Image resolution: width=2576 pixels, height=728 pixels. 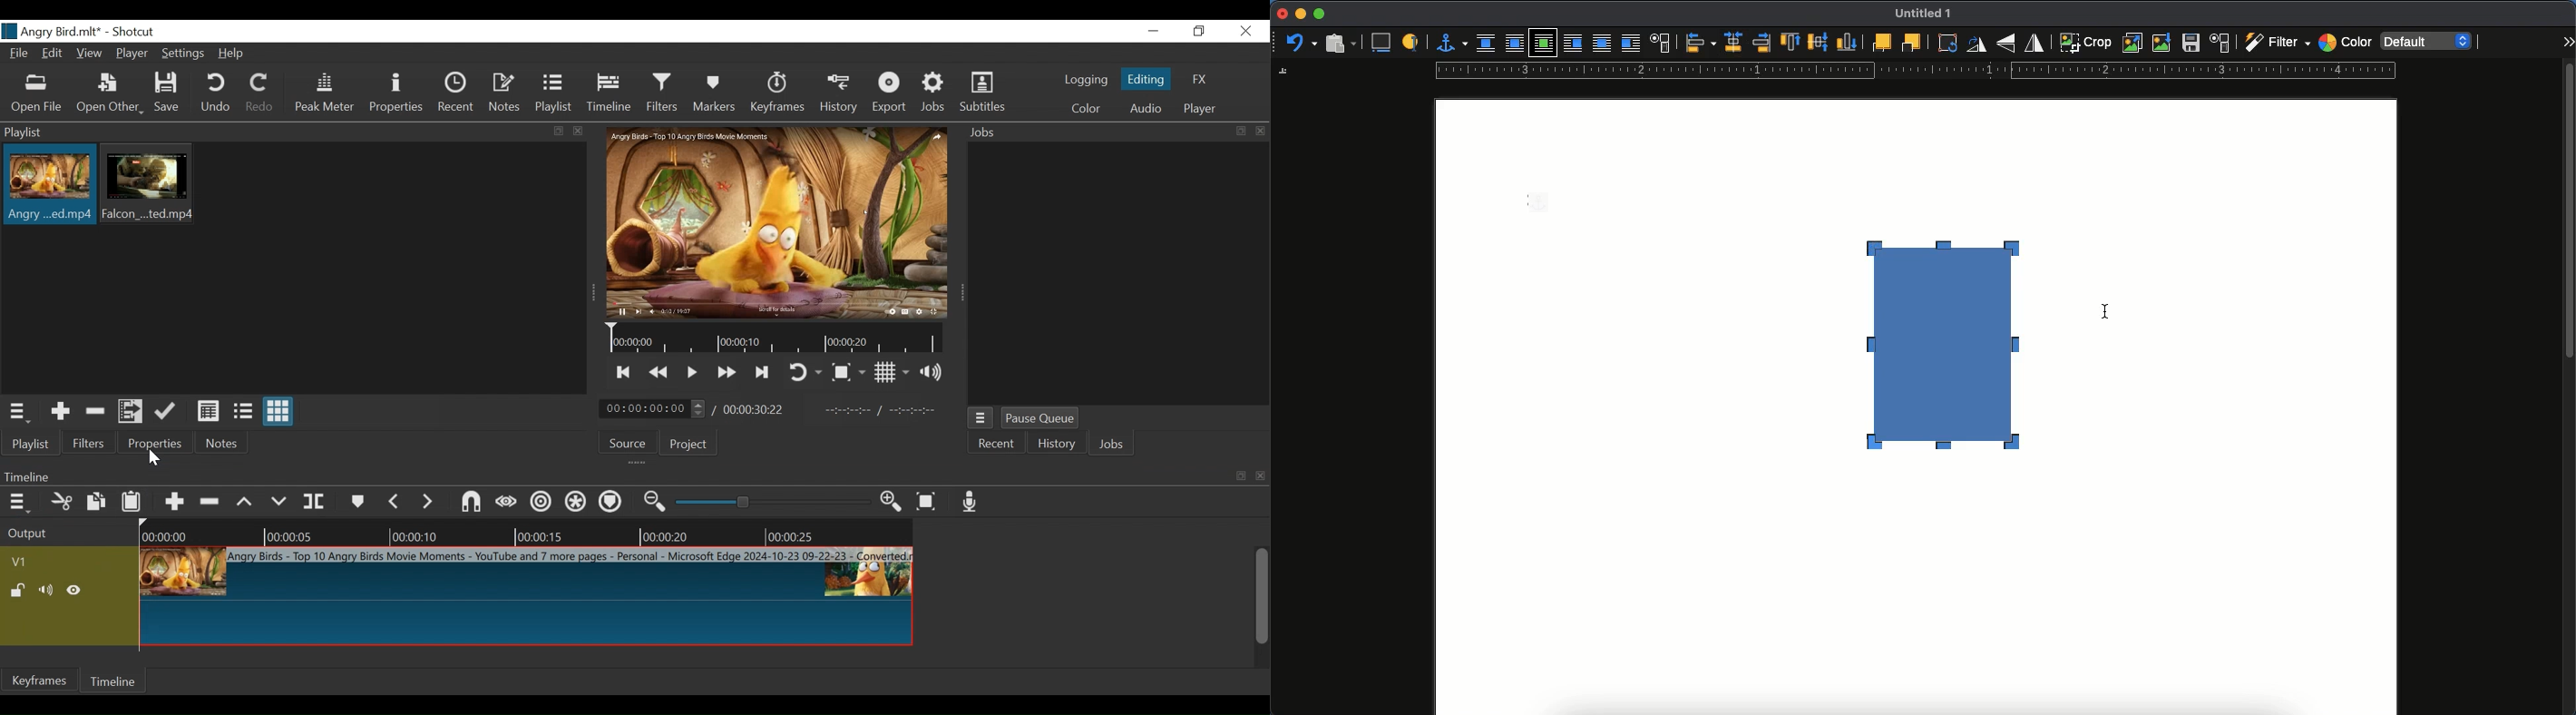 I want to click on Filters, so click(x=88, y=445).